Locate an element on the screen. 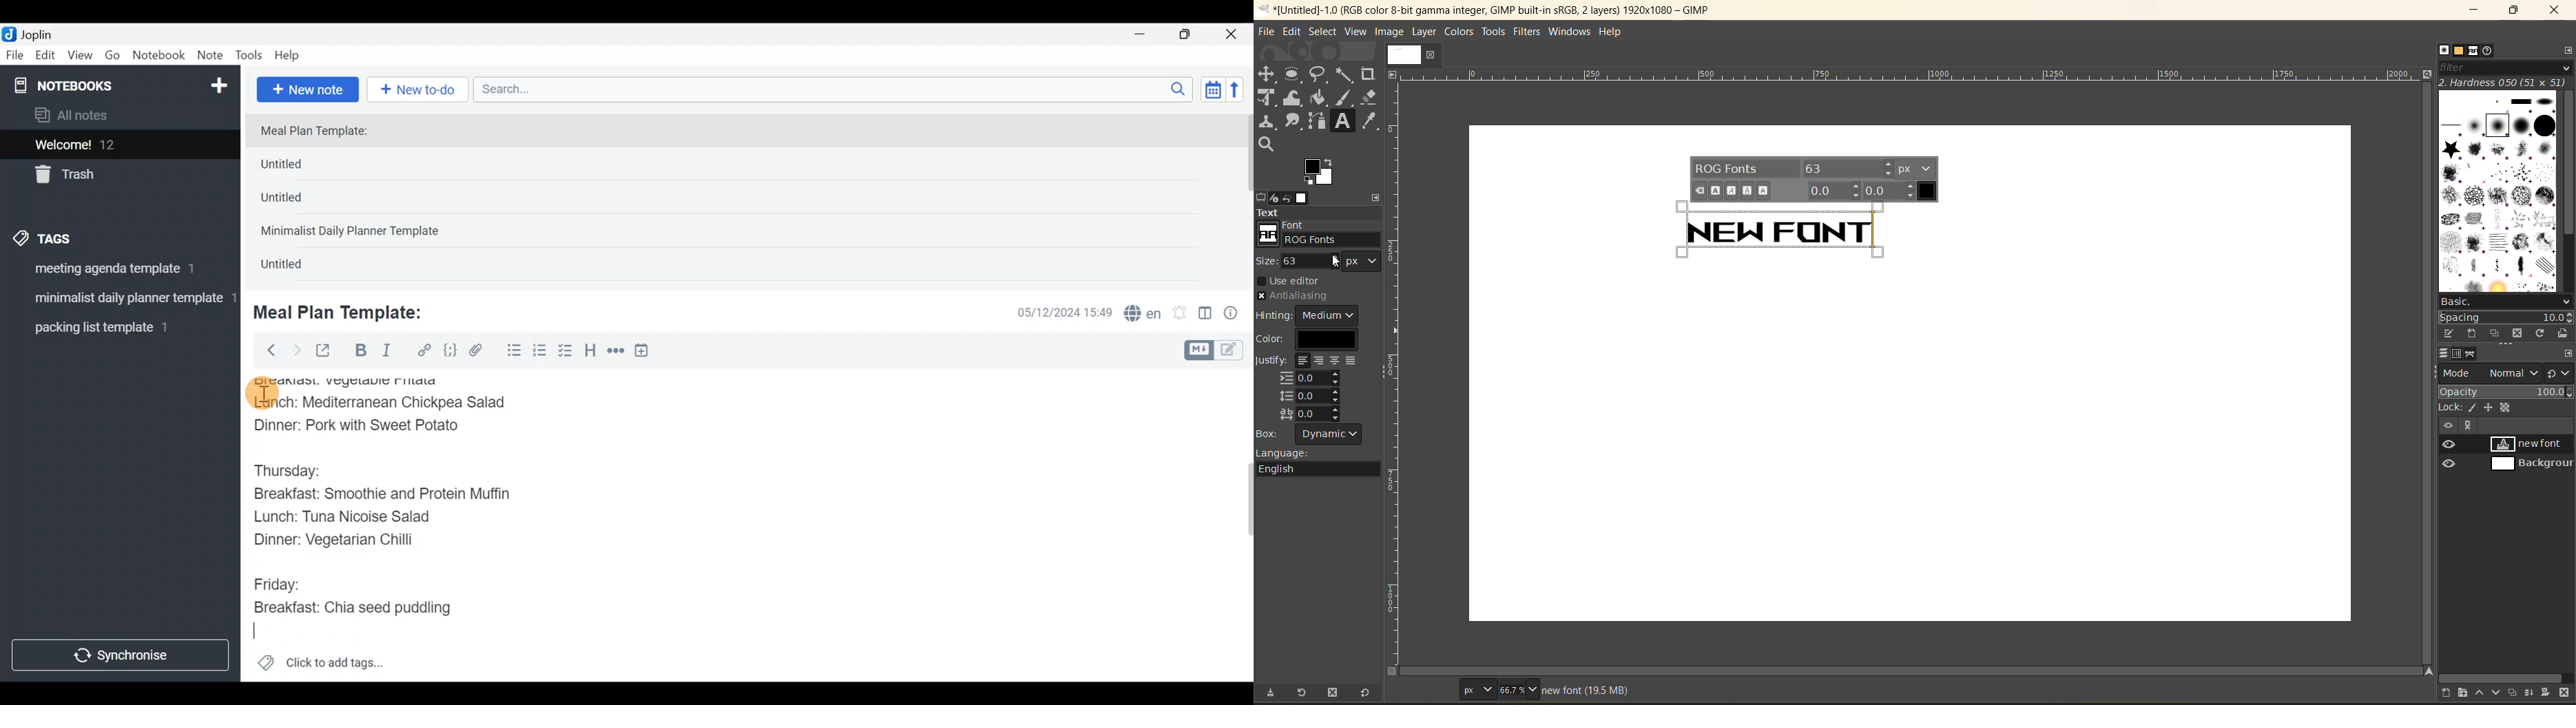  New note is located at coordinates (306, 88).